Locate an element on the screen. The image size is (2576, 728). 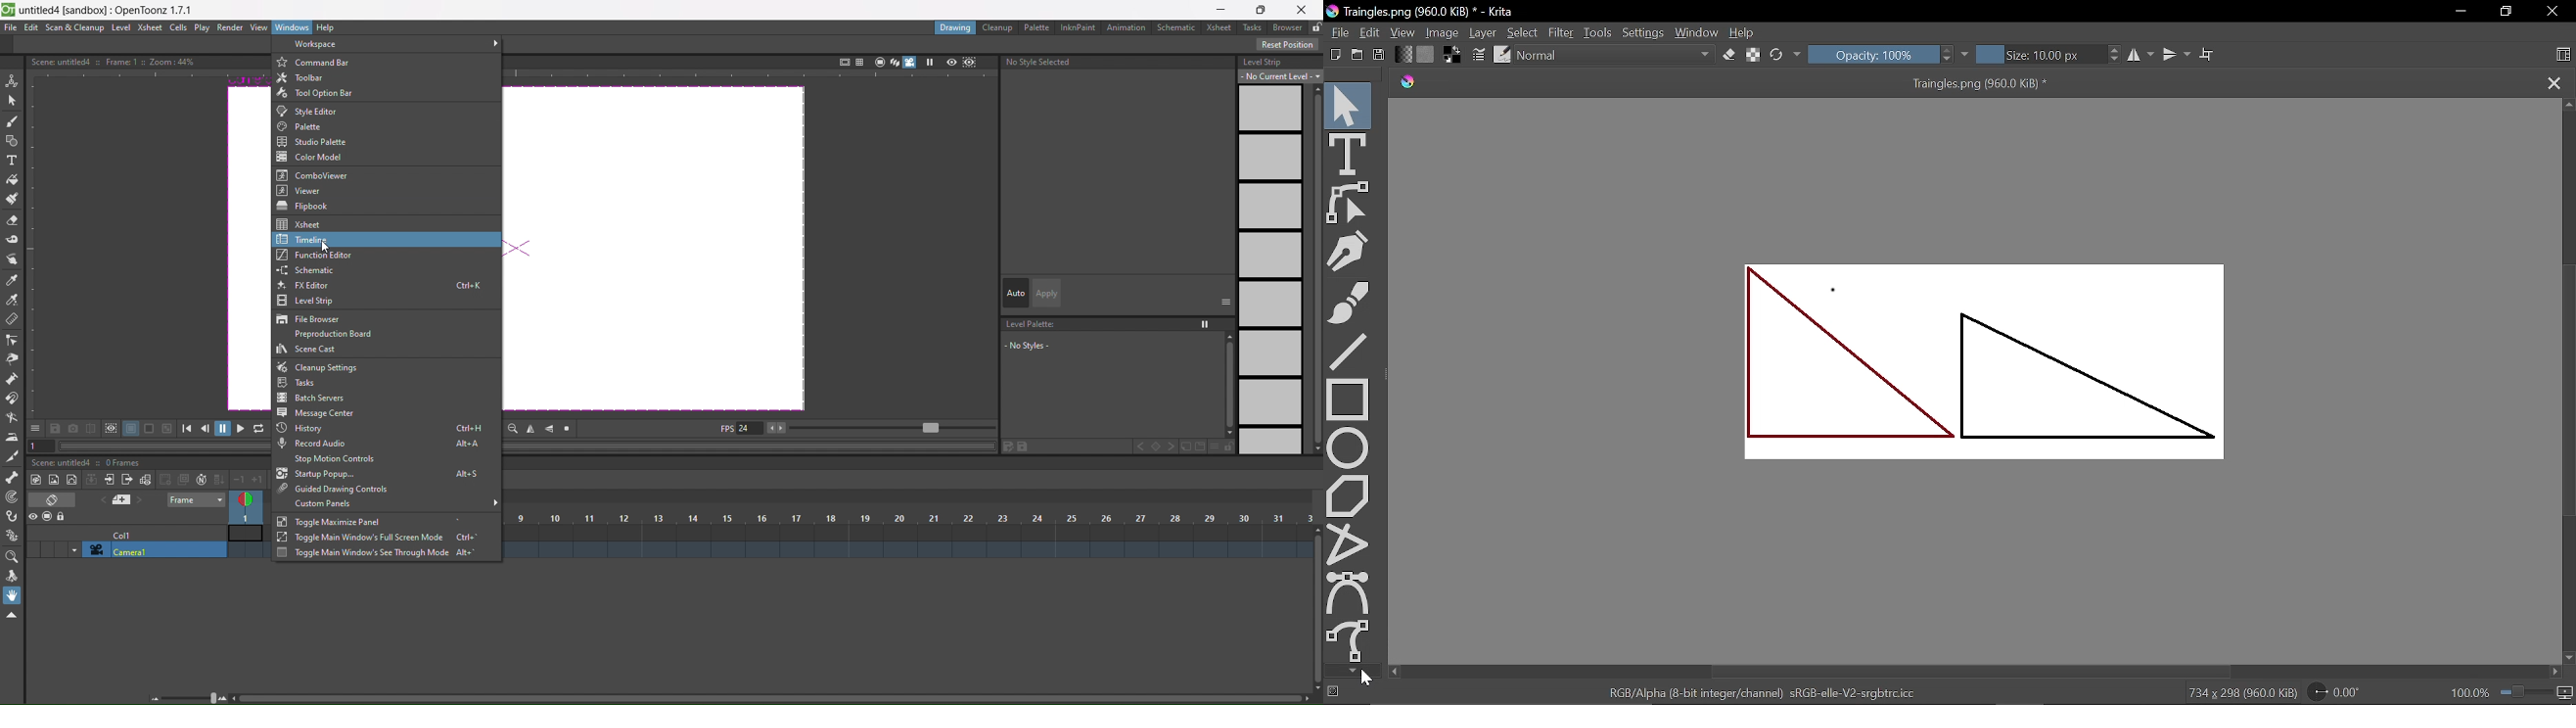
Polyline tool is located at coordinates (1347, 543).